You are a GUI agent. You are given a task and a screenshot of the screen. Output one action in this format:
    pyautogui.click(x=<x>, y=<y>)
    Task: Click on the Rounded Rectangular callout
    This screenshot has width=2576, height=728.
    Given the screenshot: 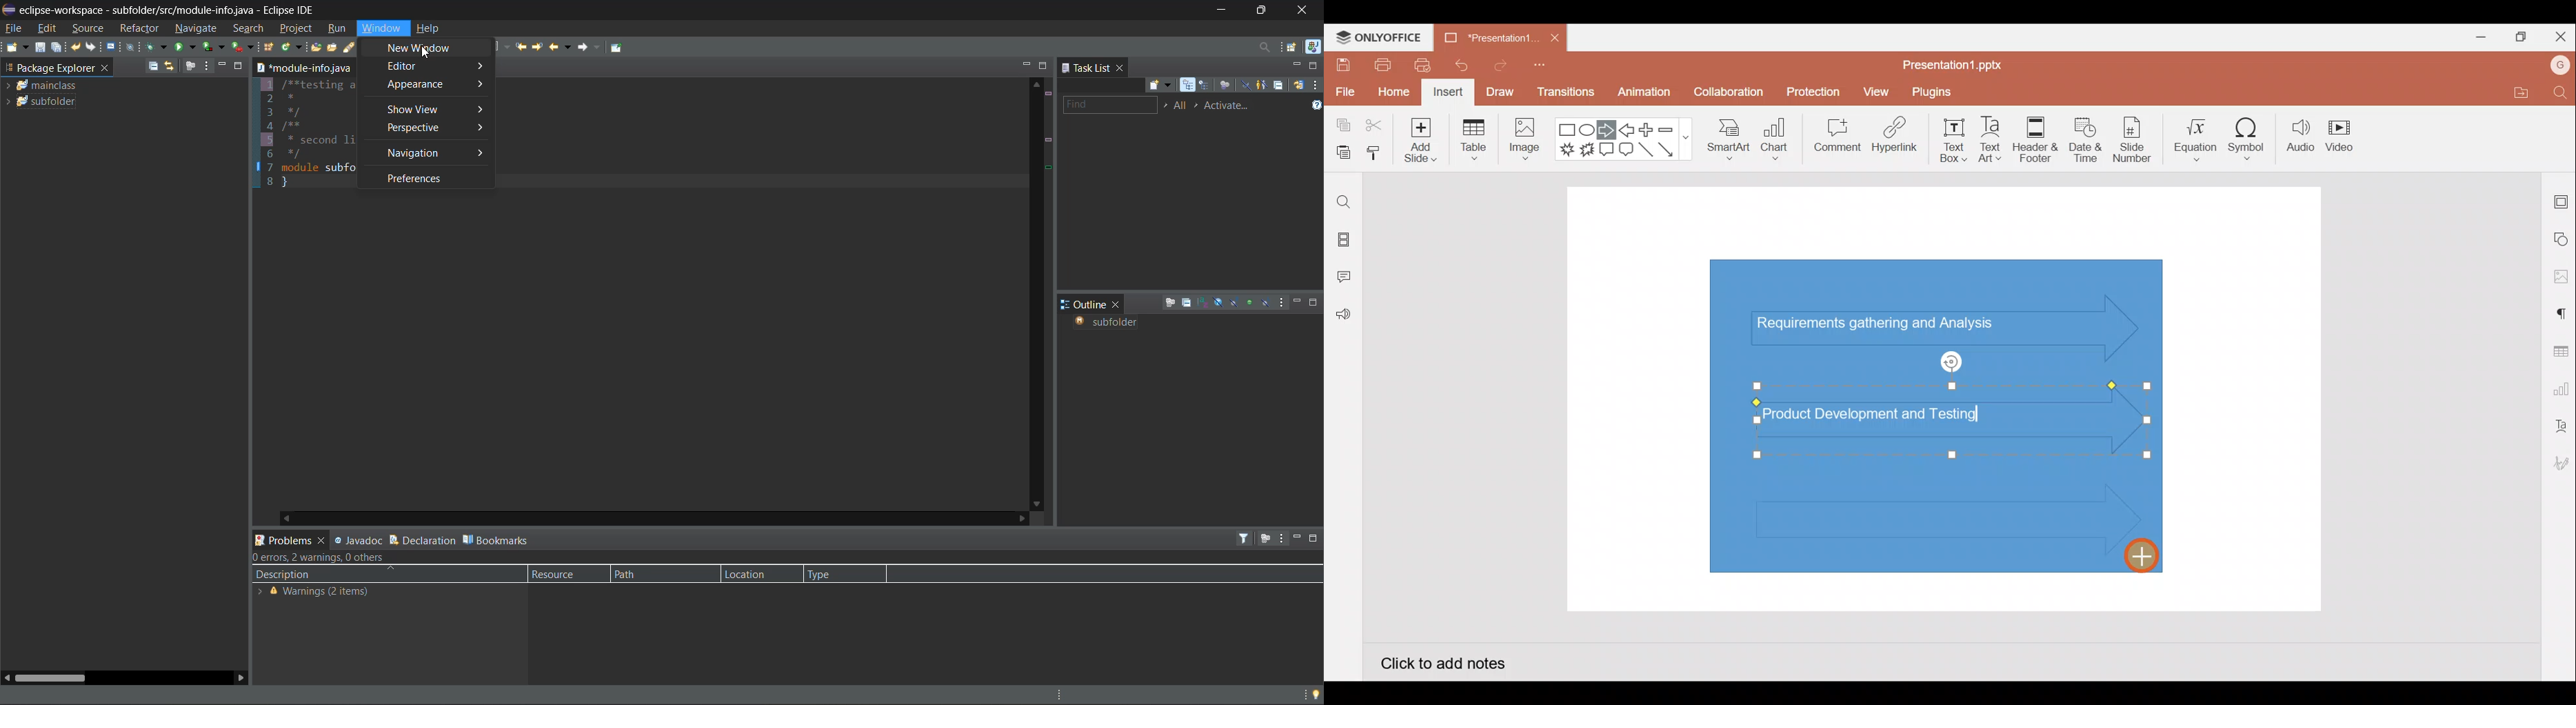 What is the action you would take?
    pyautogui.click(x=1626, y=148)
    